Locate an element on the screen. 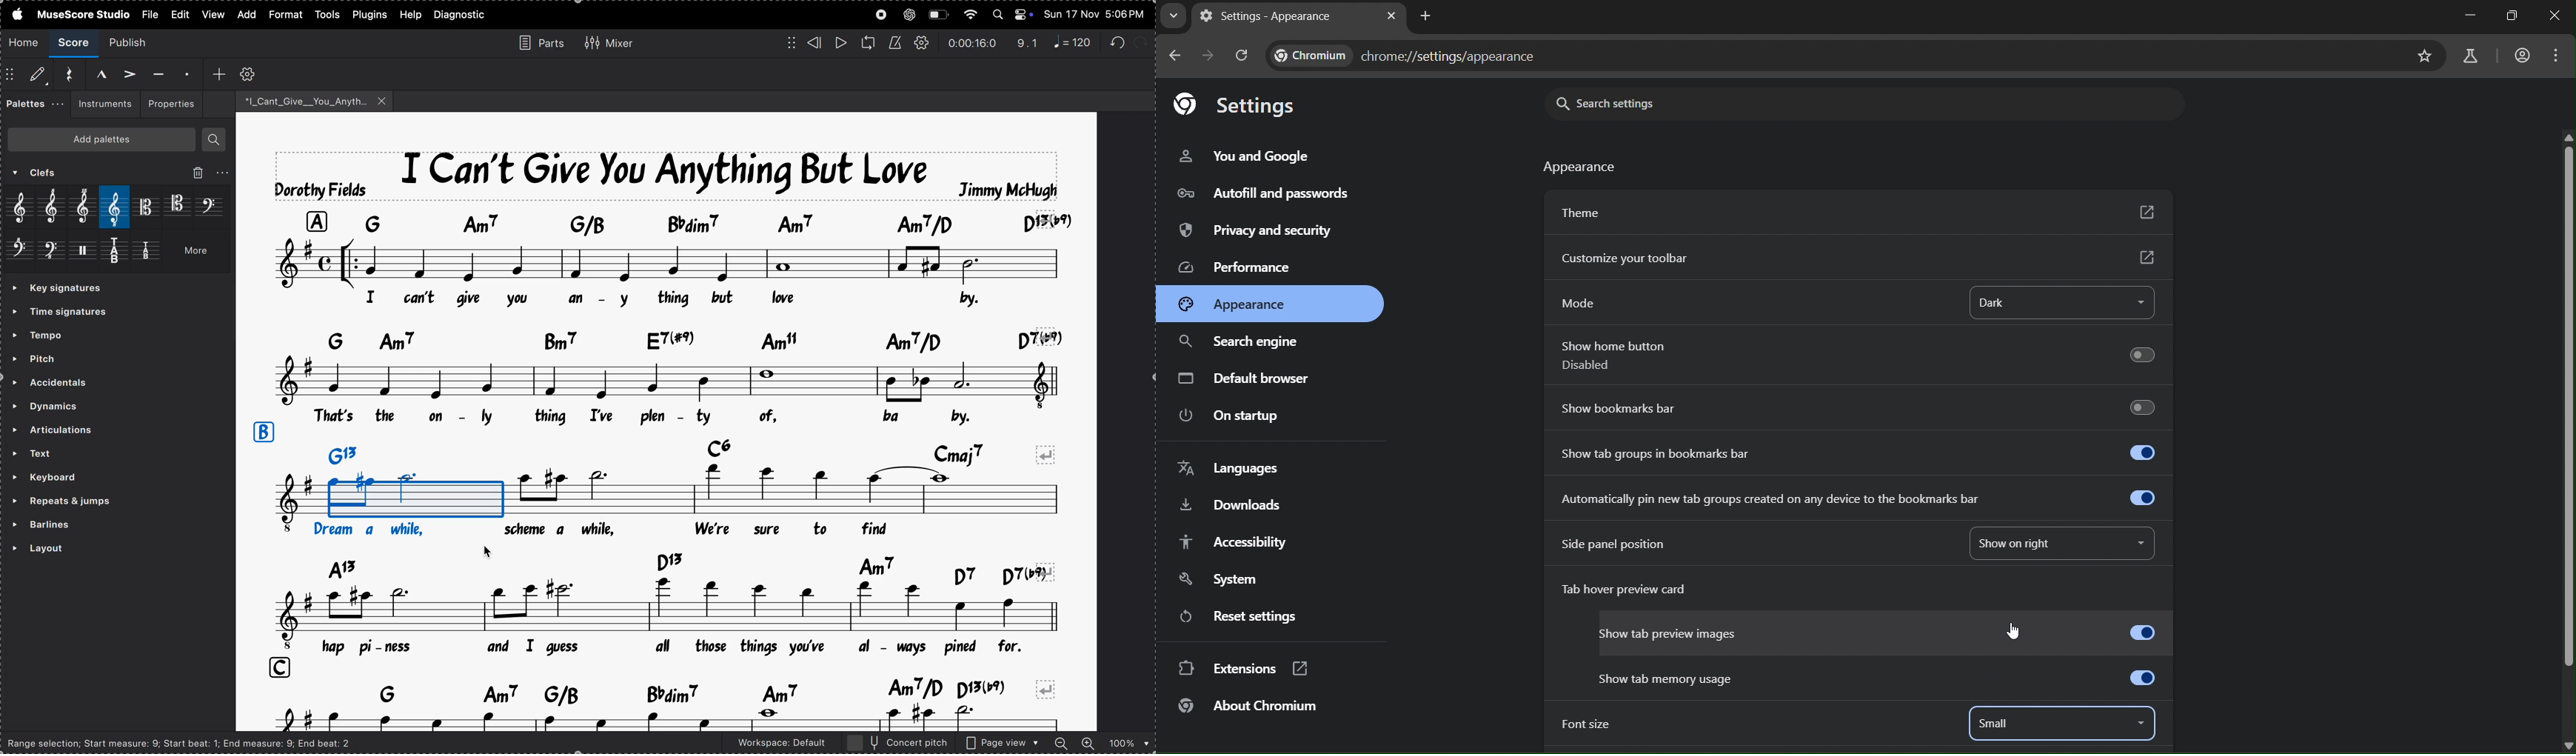  search engine is located at coordinates (1238, 342).